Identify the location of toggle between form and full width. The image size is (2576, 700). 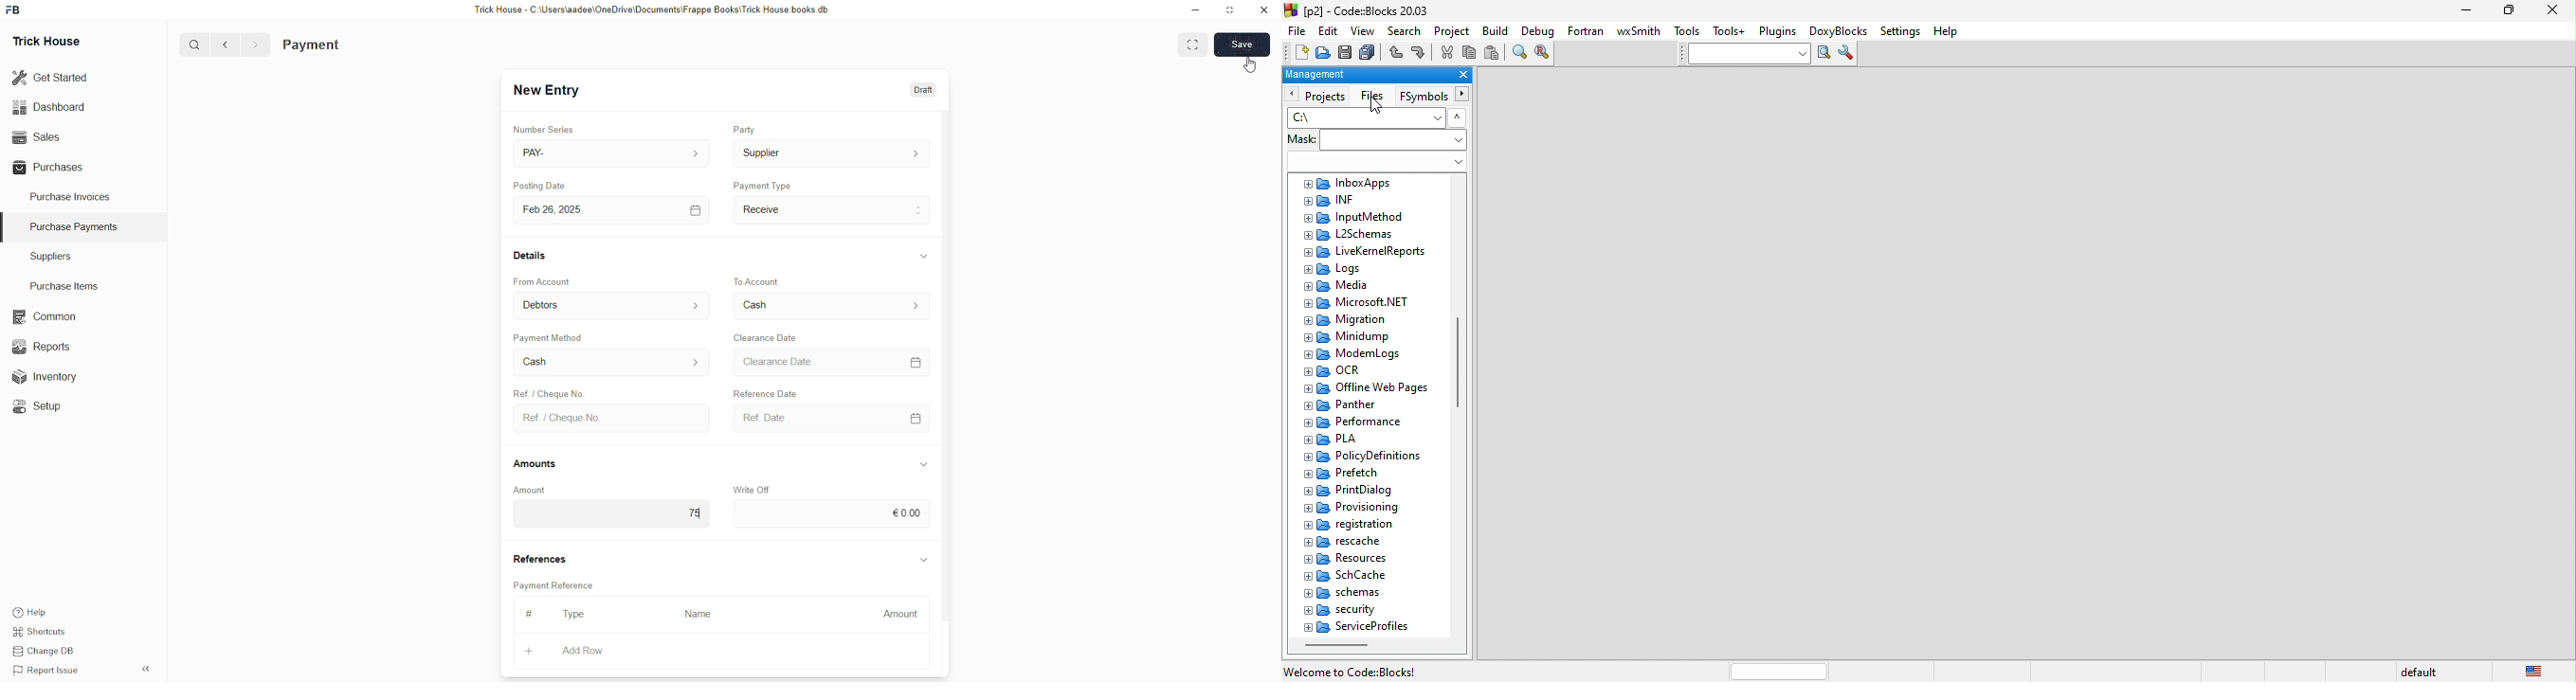
(1195, 45).